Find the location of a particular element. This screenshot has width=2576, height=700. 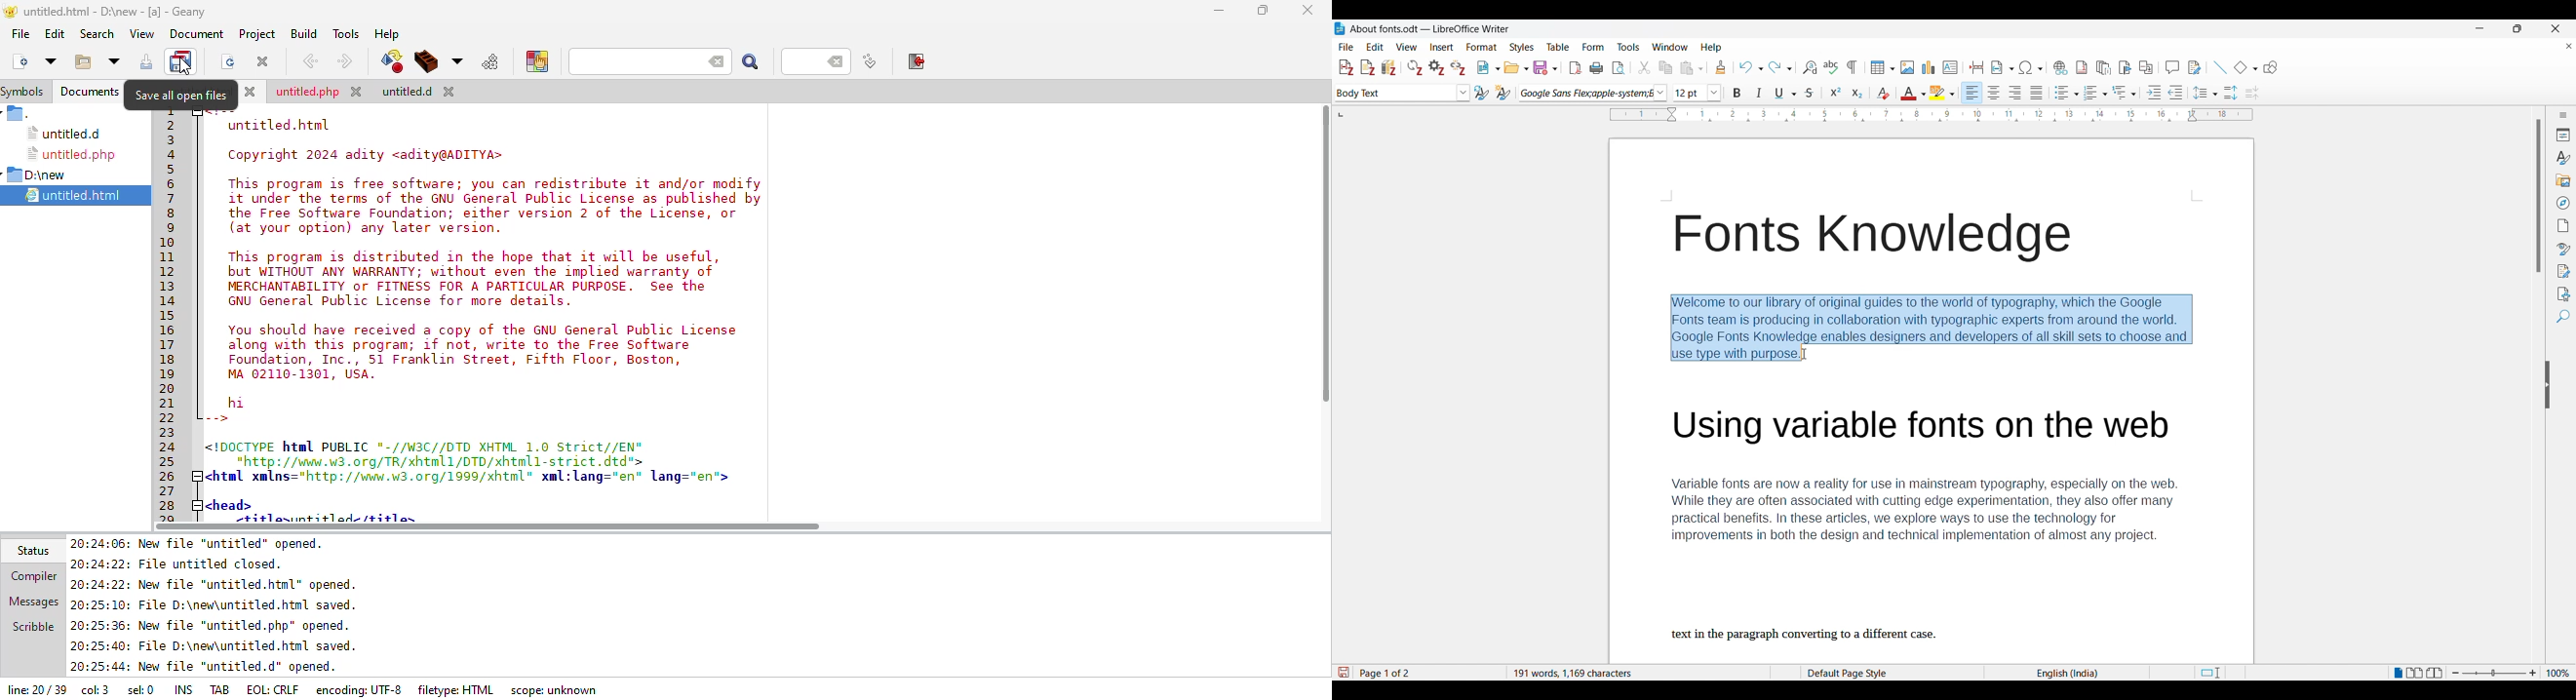

Vertical slide bar is located at coordinates (2539, 196).